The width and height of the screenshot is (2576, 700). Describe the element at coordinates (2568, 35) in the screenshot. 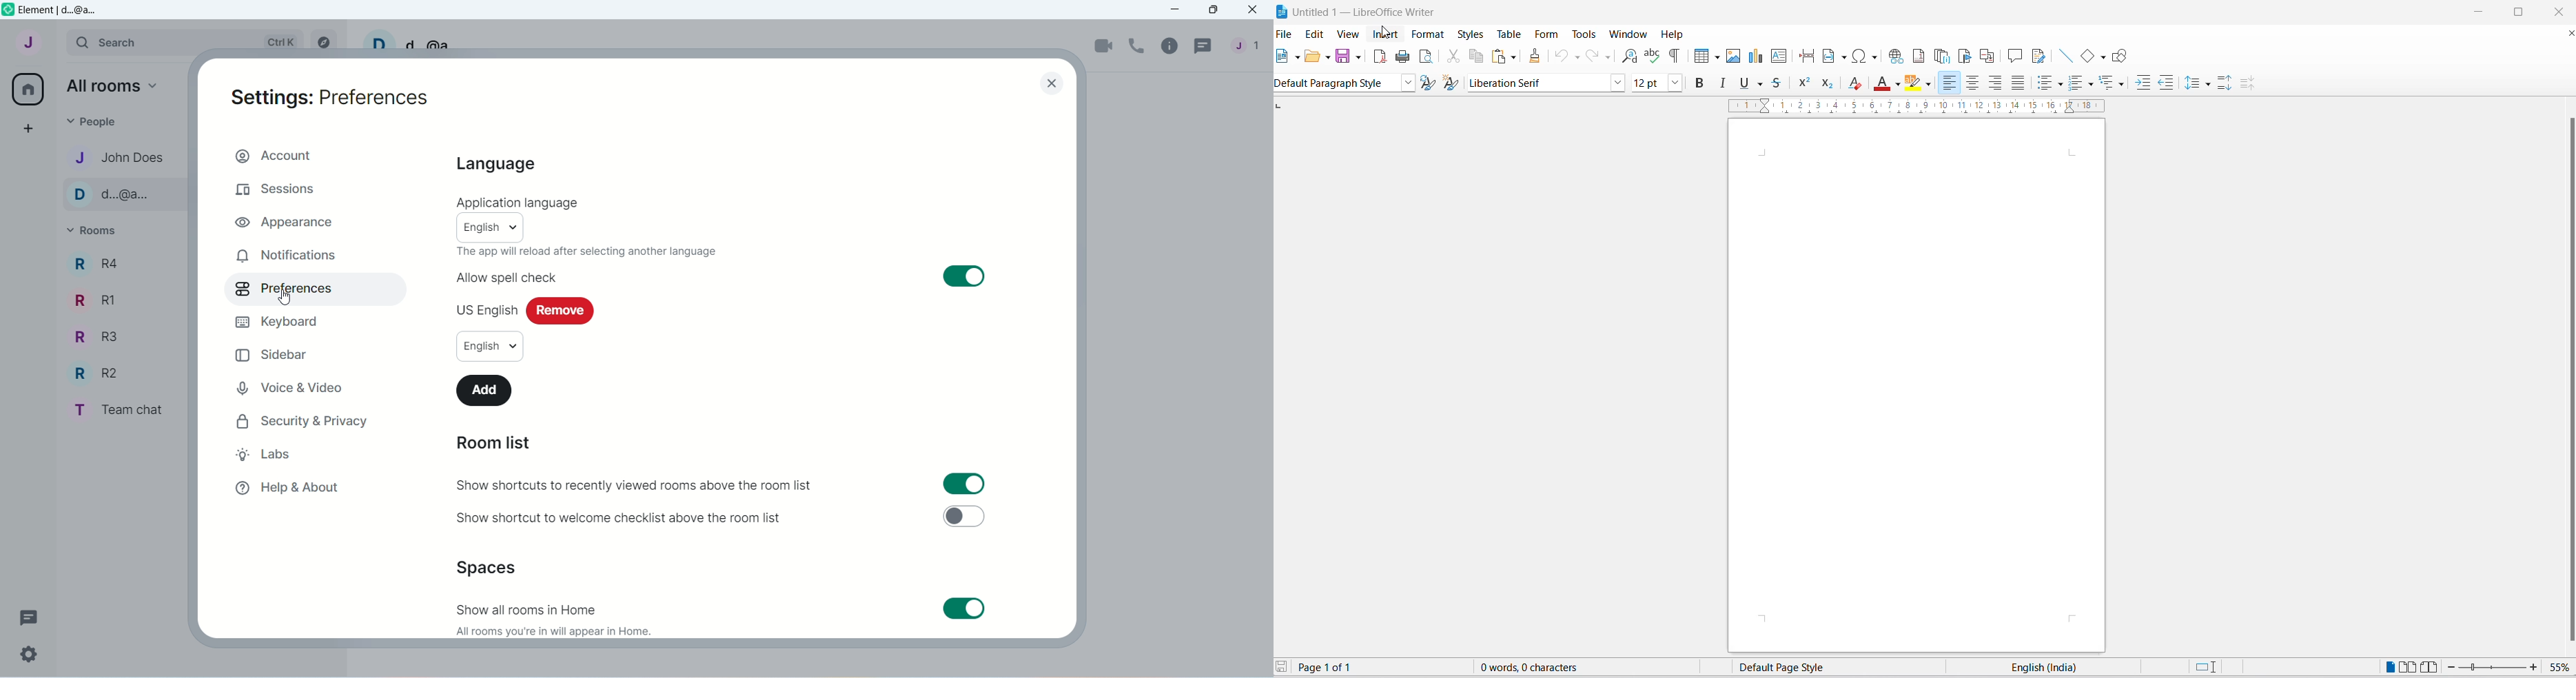

I see `close document` at that location.